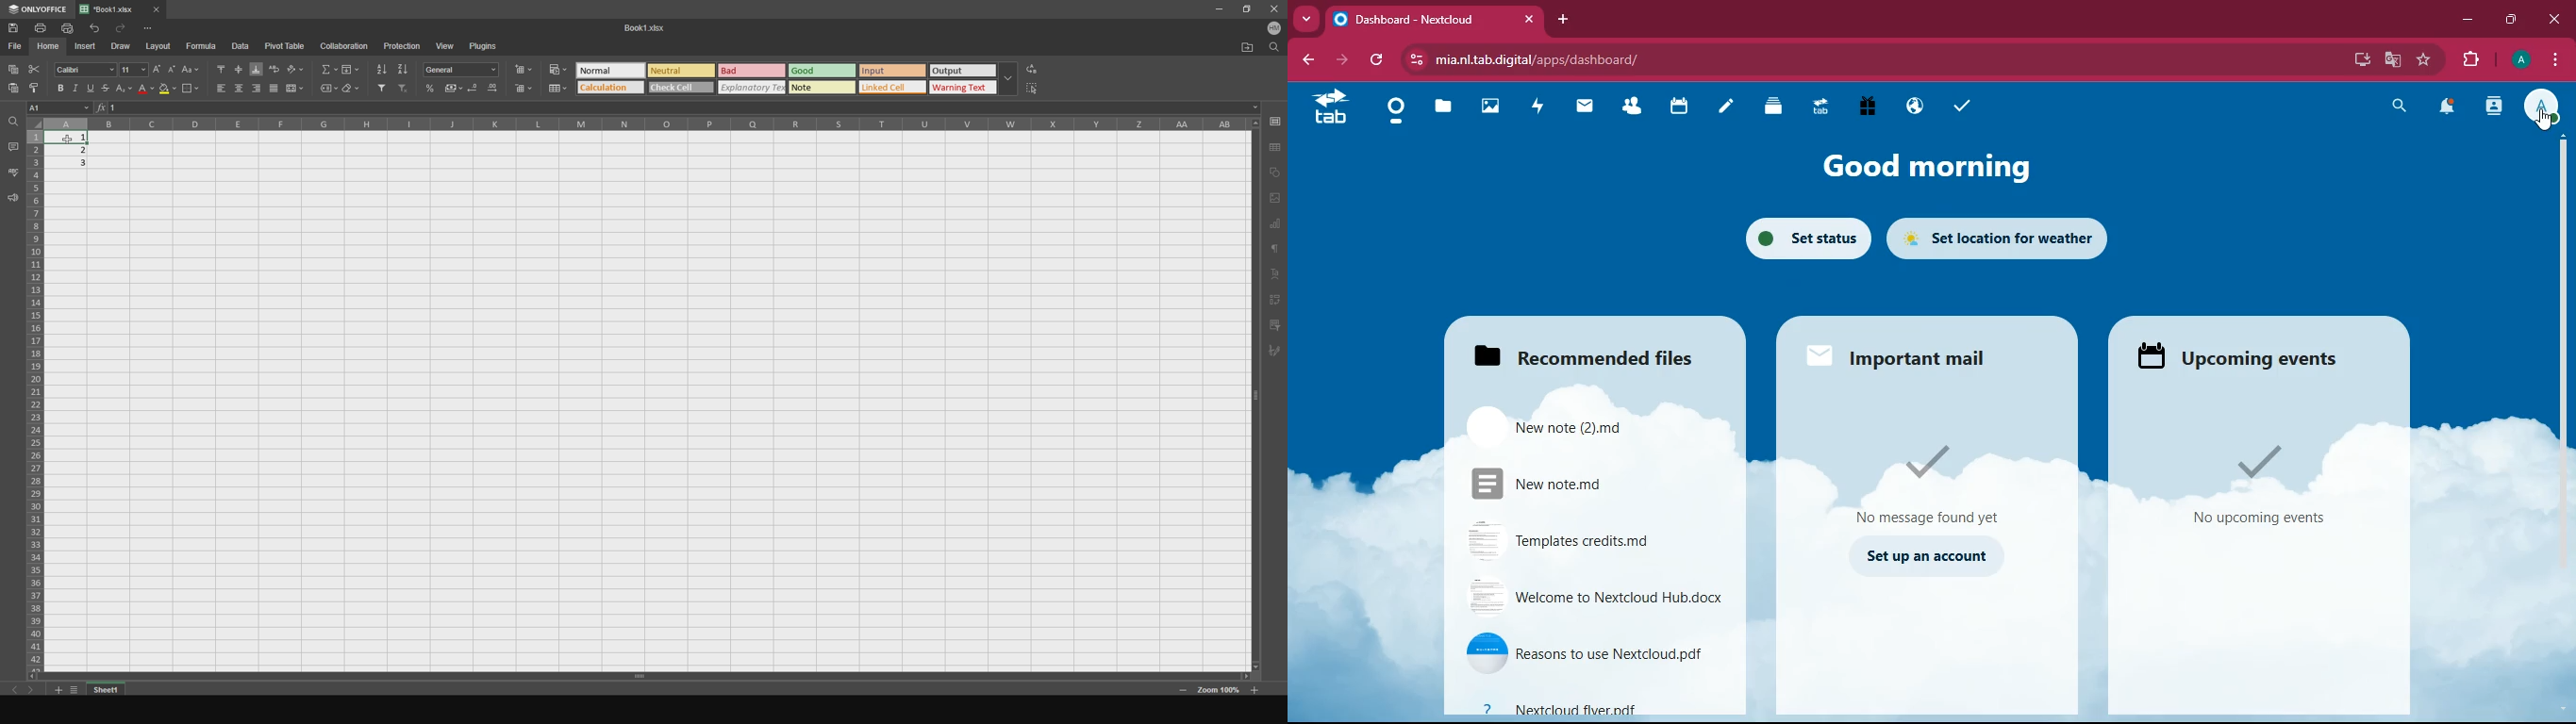 The image size is (2576, 728). Describe the element at coordinates (215, 67) in the screenshot. I see `align top` at that location.